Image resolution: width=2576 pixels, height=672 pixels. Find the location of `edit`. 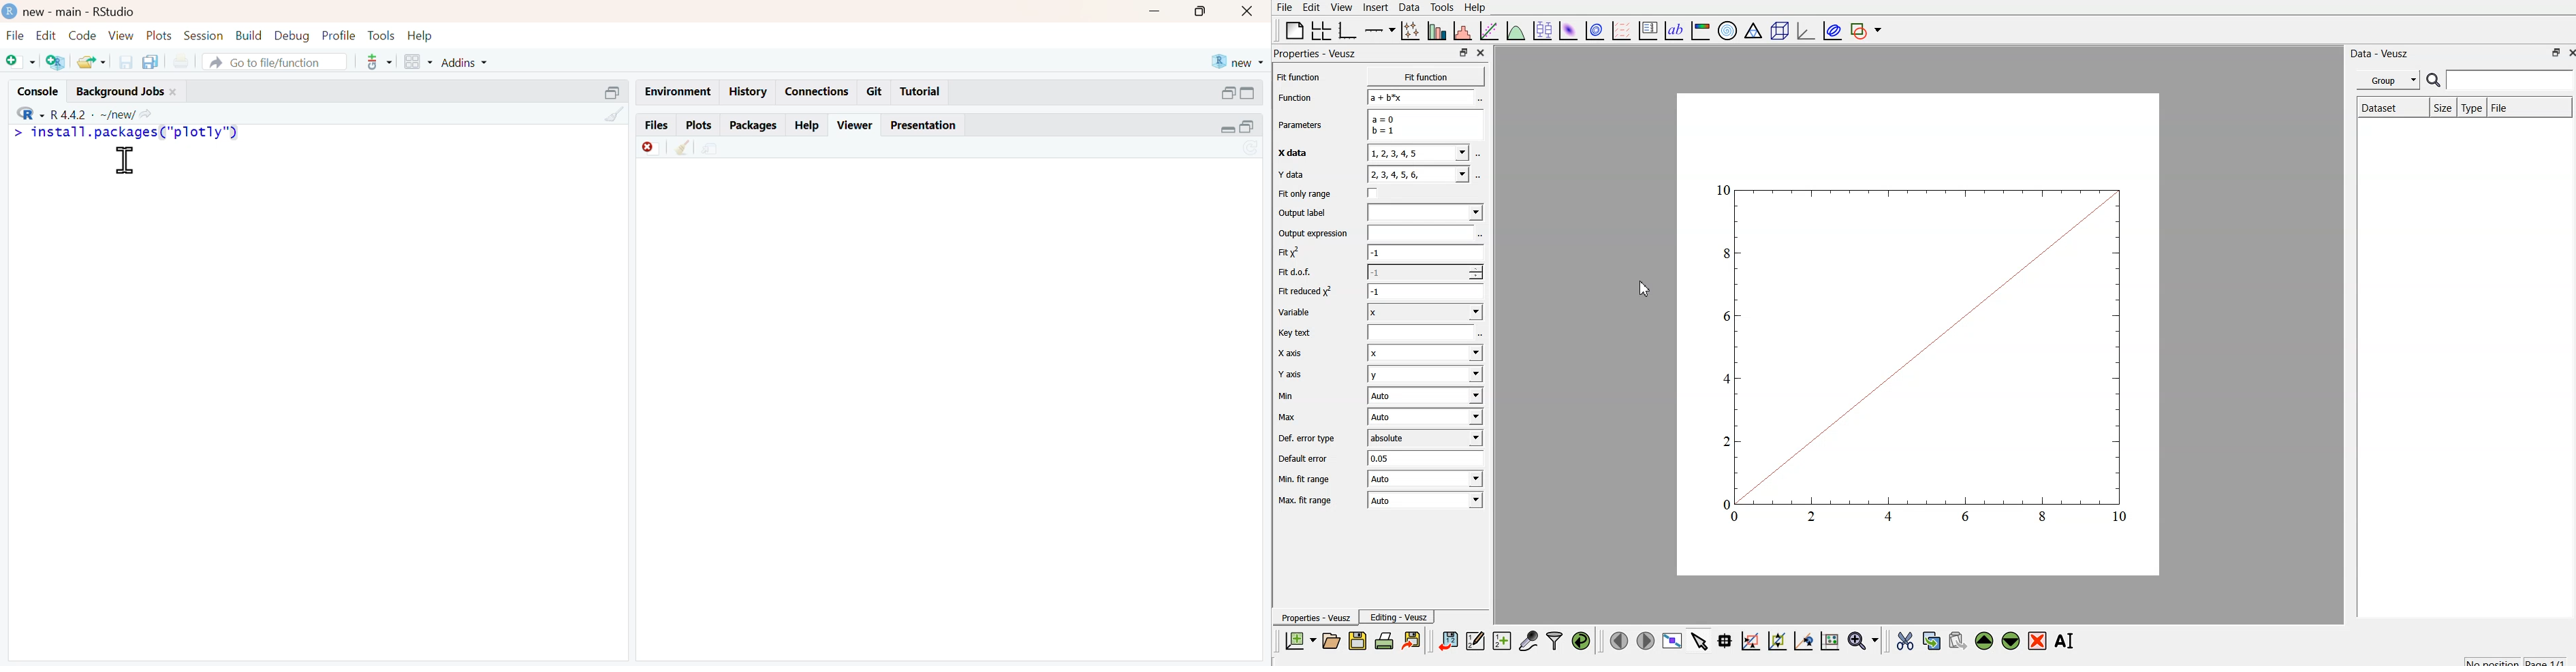

edit is located at coordinates (1309, 7).